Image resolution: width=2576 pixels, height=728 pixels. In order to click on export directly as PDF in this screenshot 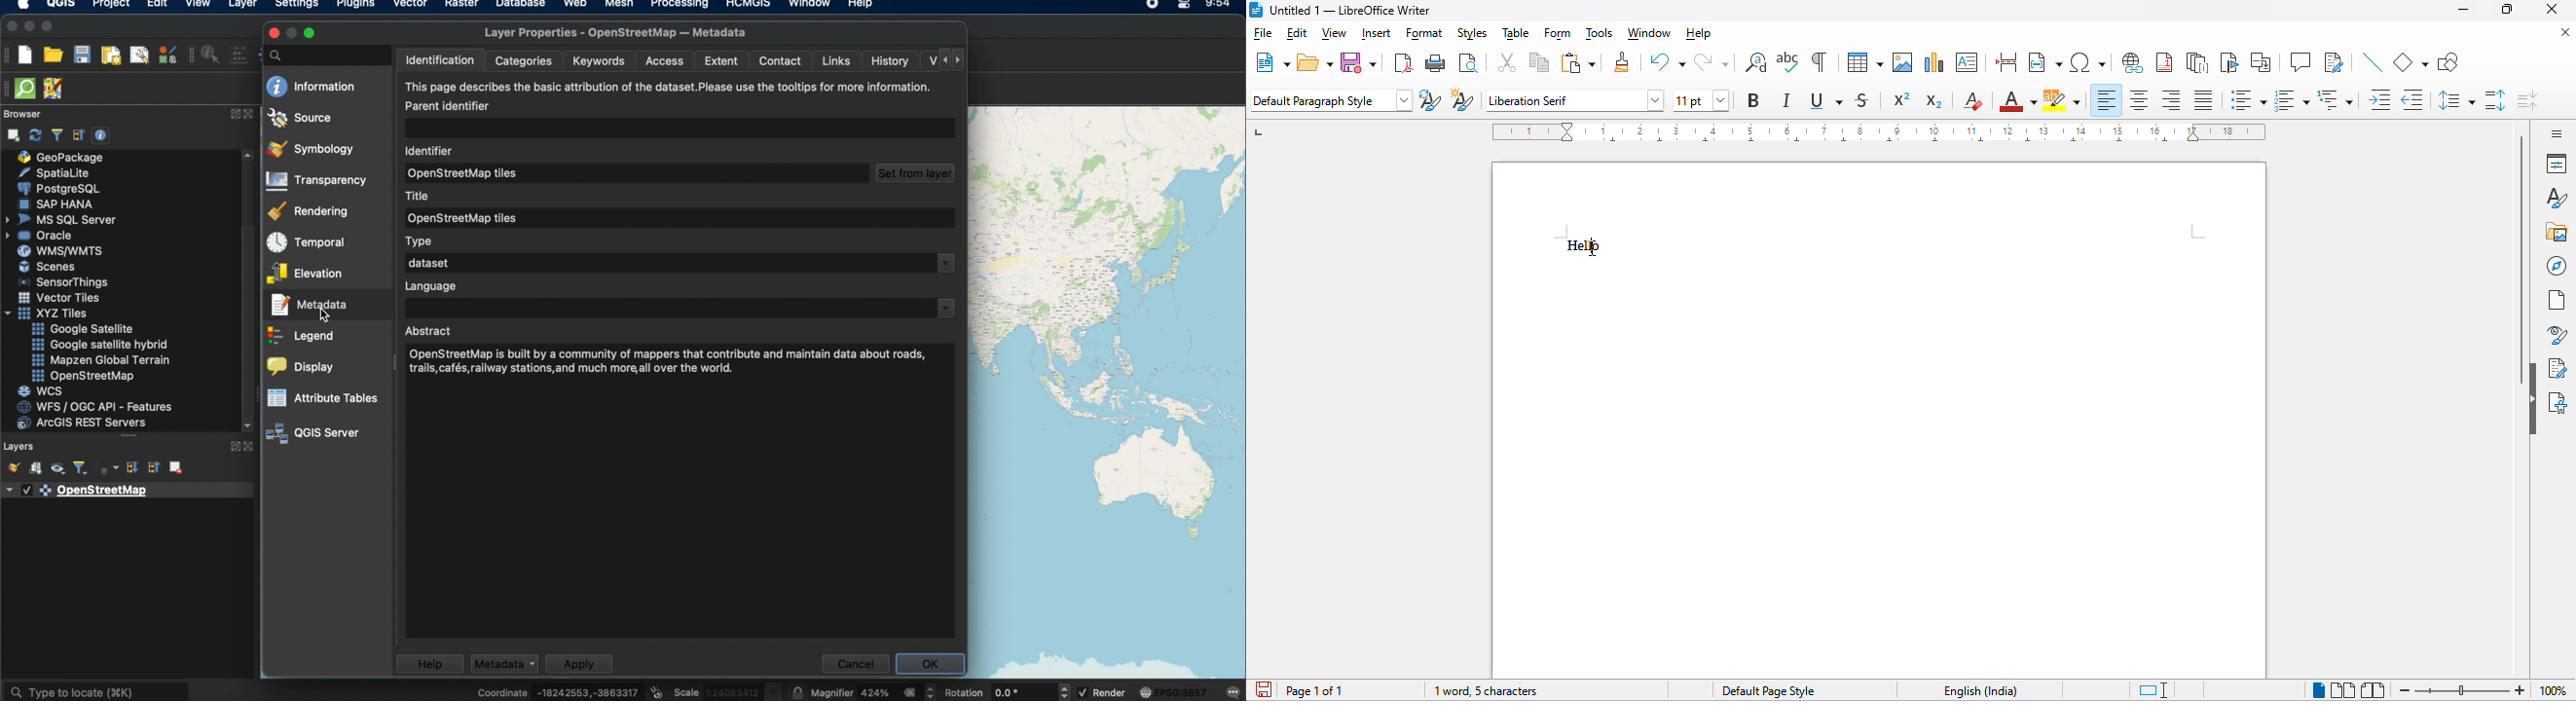, I will do `click(1403, 63)`.